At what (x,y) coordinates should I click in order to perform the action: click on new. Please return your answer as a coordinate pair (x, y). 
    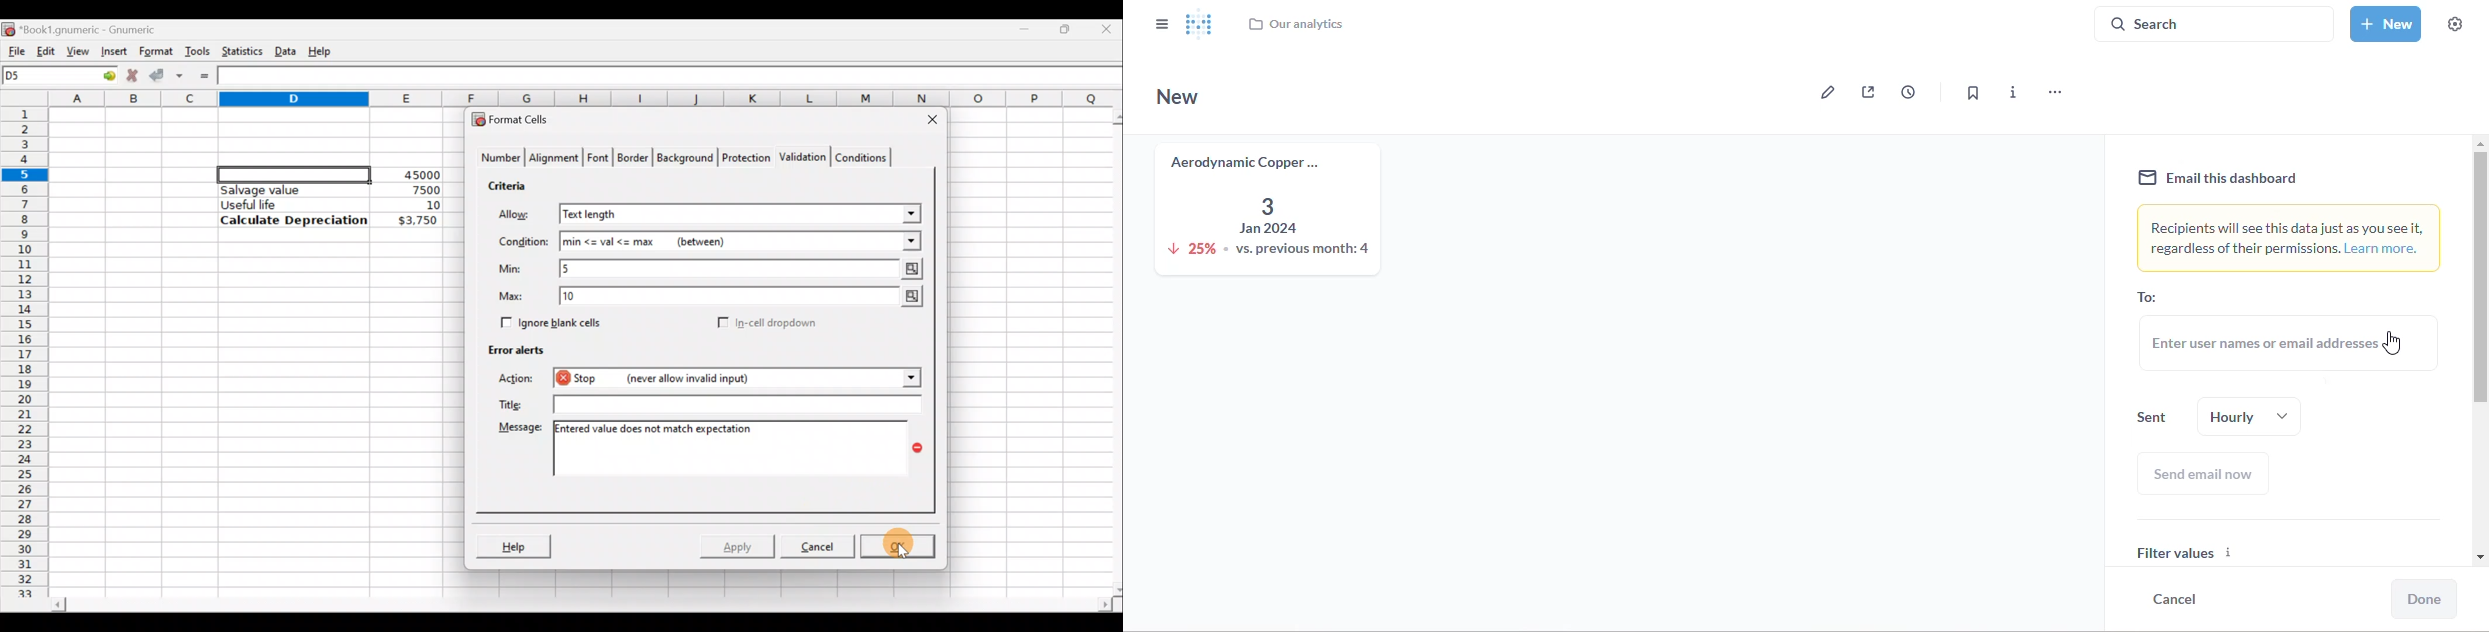
    Looking at the image, I should click on (1178, 96).